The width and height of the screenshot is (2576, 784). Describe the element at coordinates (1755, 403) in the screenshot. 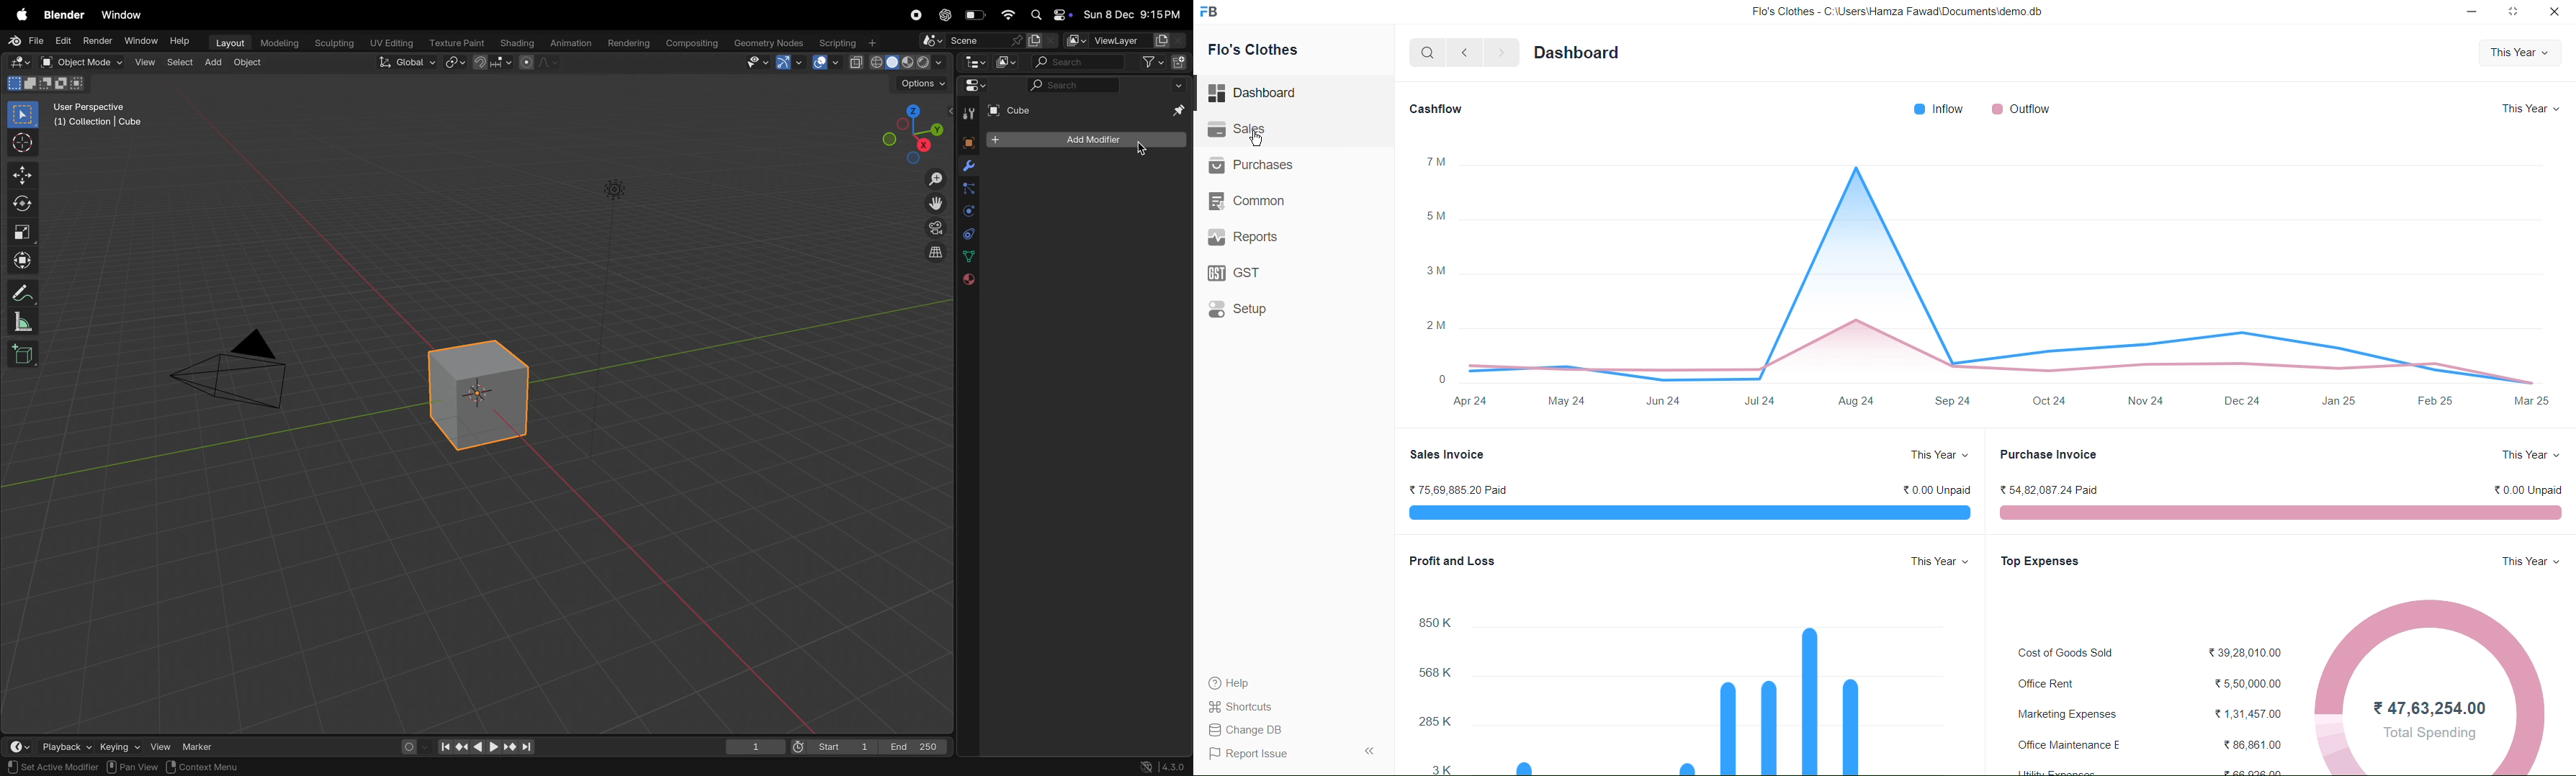

I see `Jul 24` at that location.